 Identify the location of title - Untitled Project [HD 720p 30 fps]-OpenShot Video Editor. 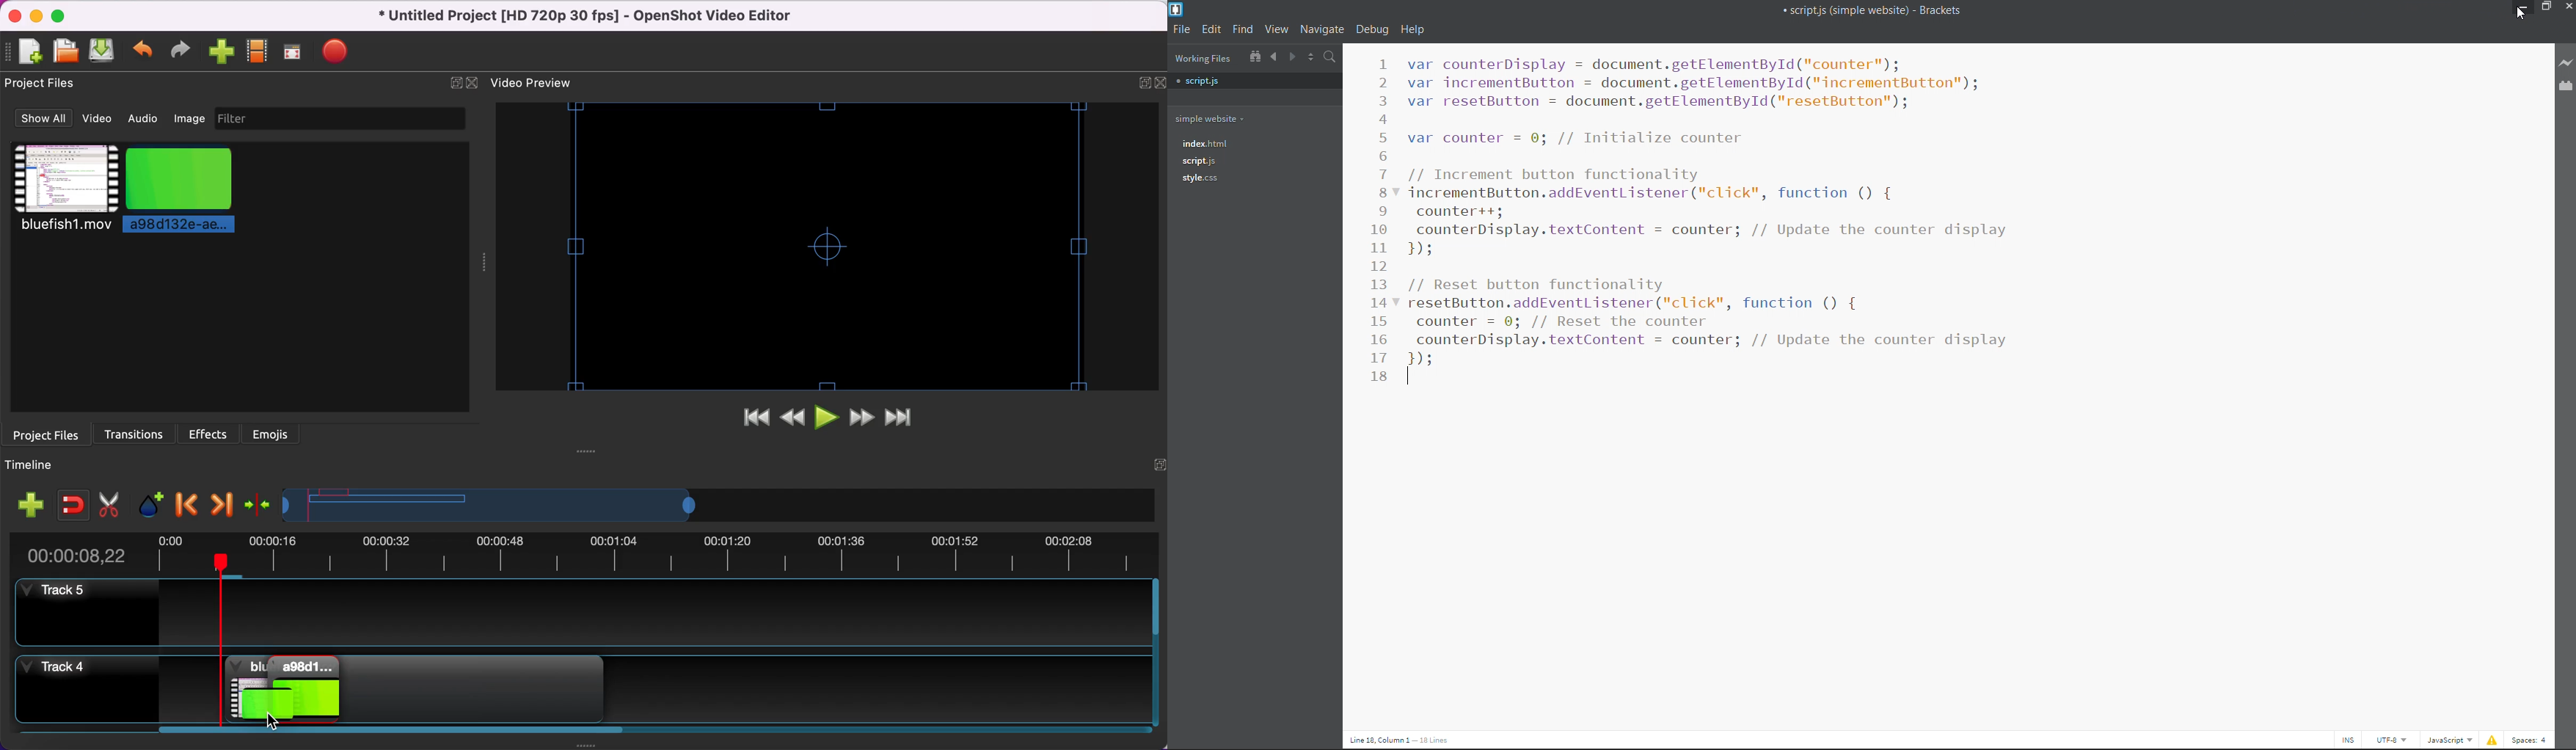
(602, 15).